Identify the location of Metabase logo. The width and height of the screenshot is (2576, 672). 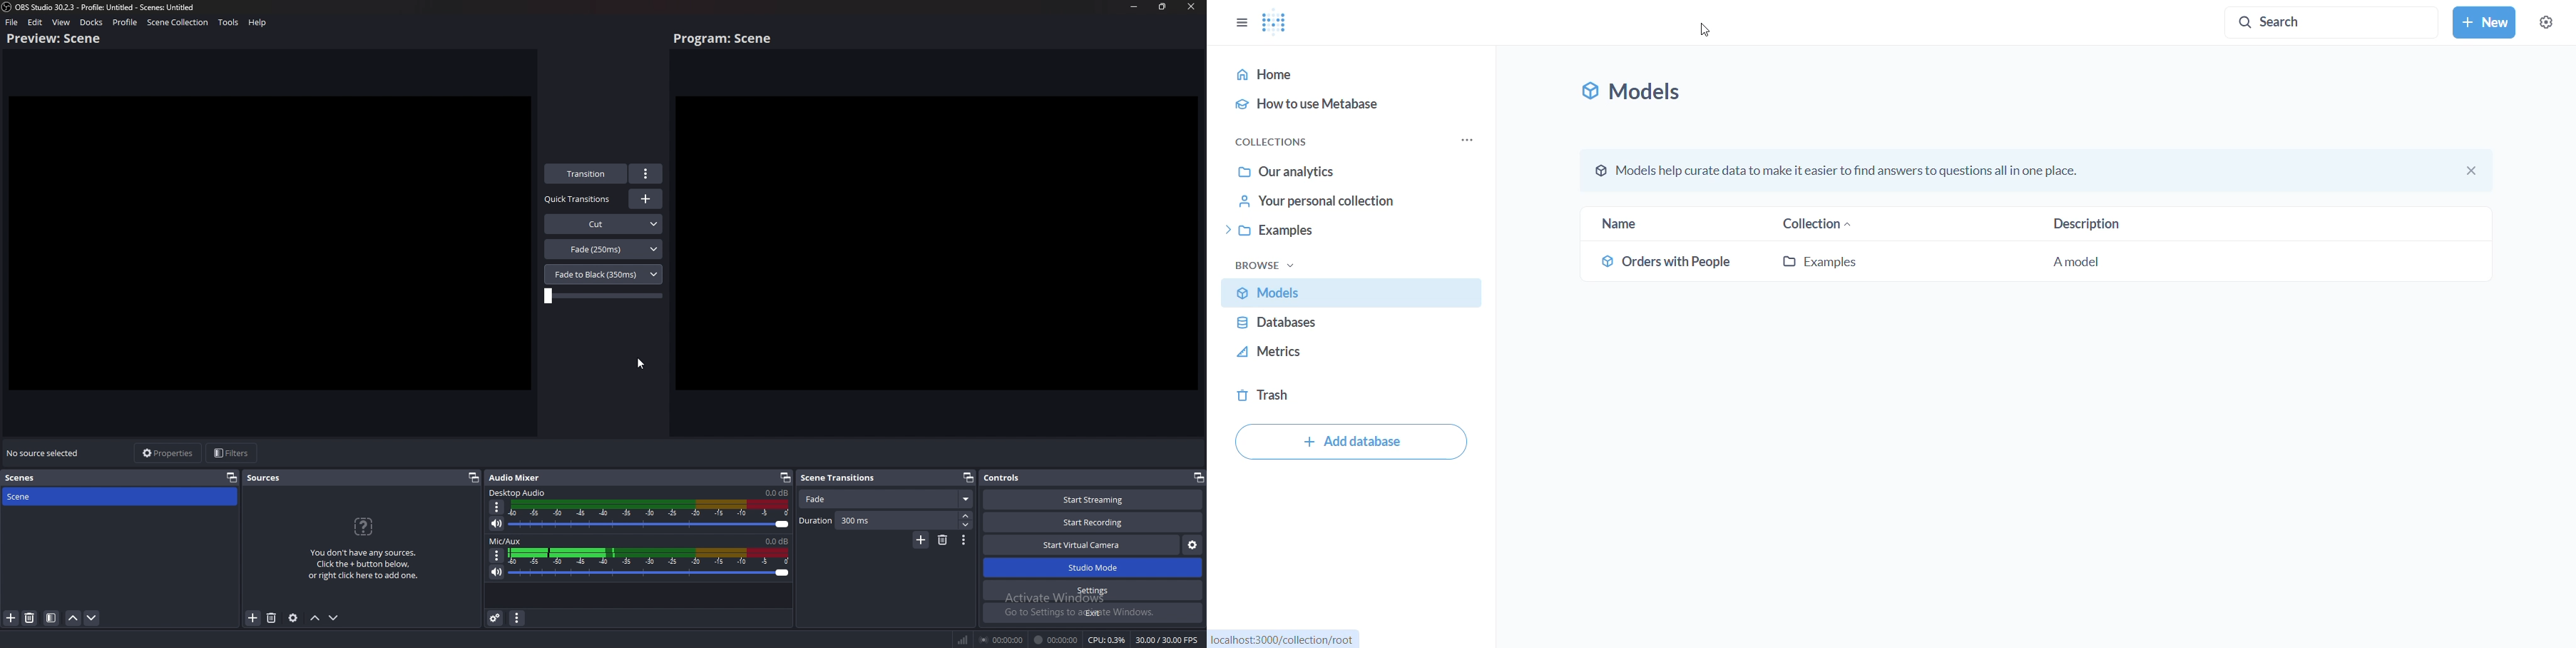
(1280, 23).